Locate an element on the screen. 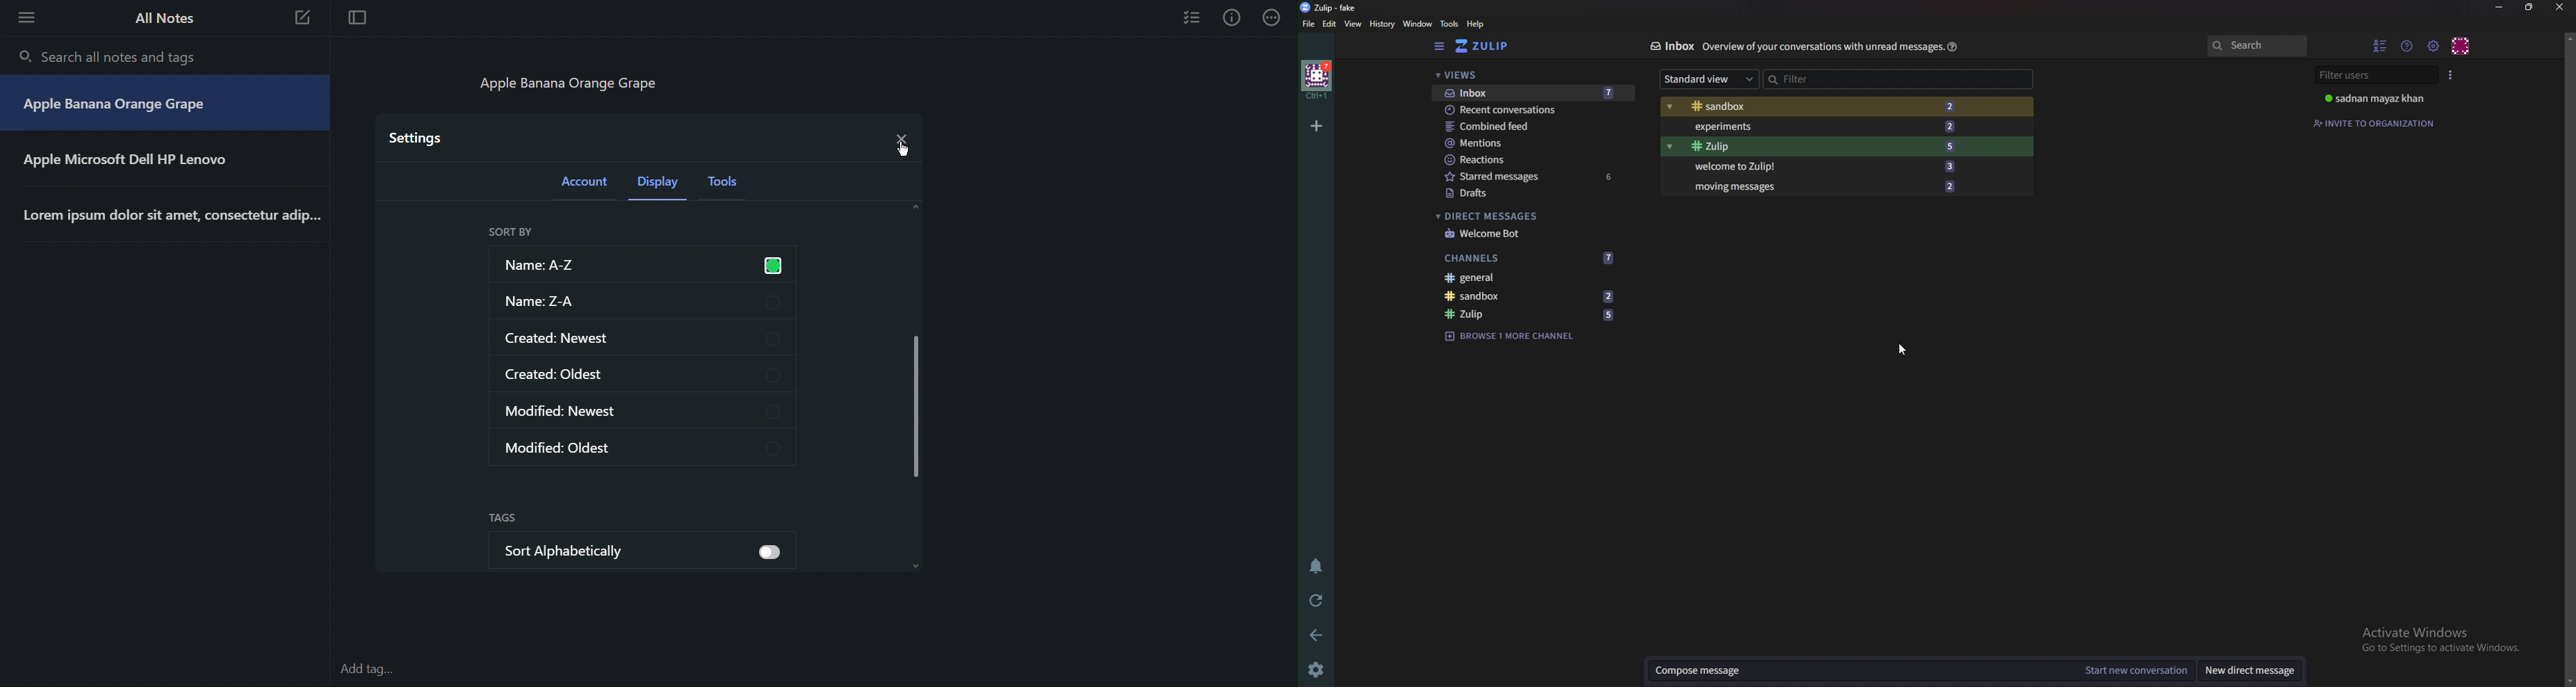 The height and width of the screenshot is (700, 2576). New direct message is located at coordinates (2249, 672).